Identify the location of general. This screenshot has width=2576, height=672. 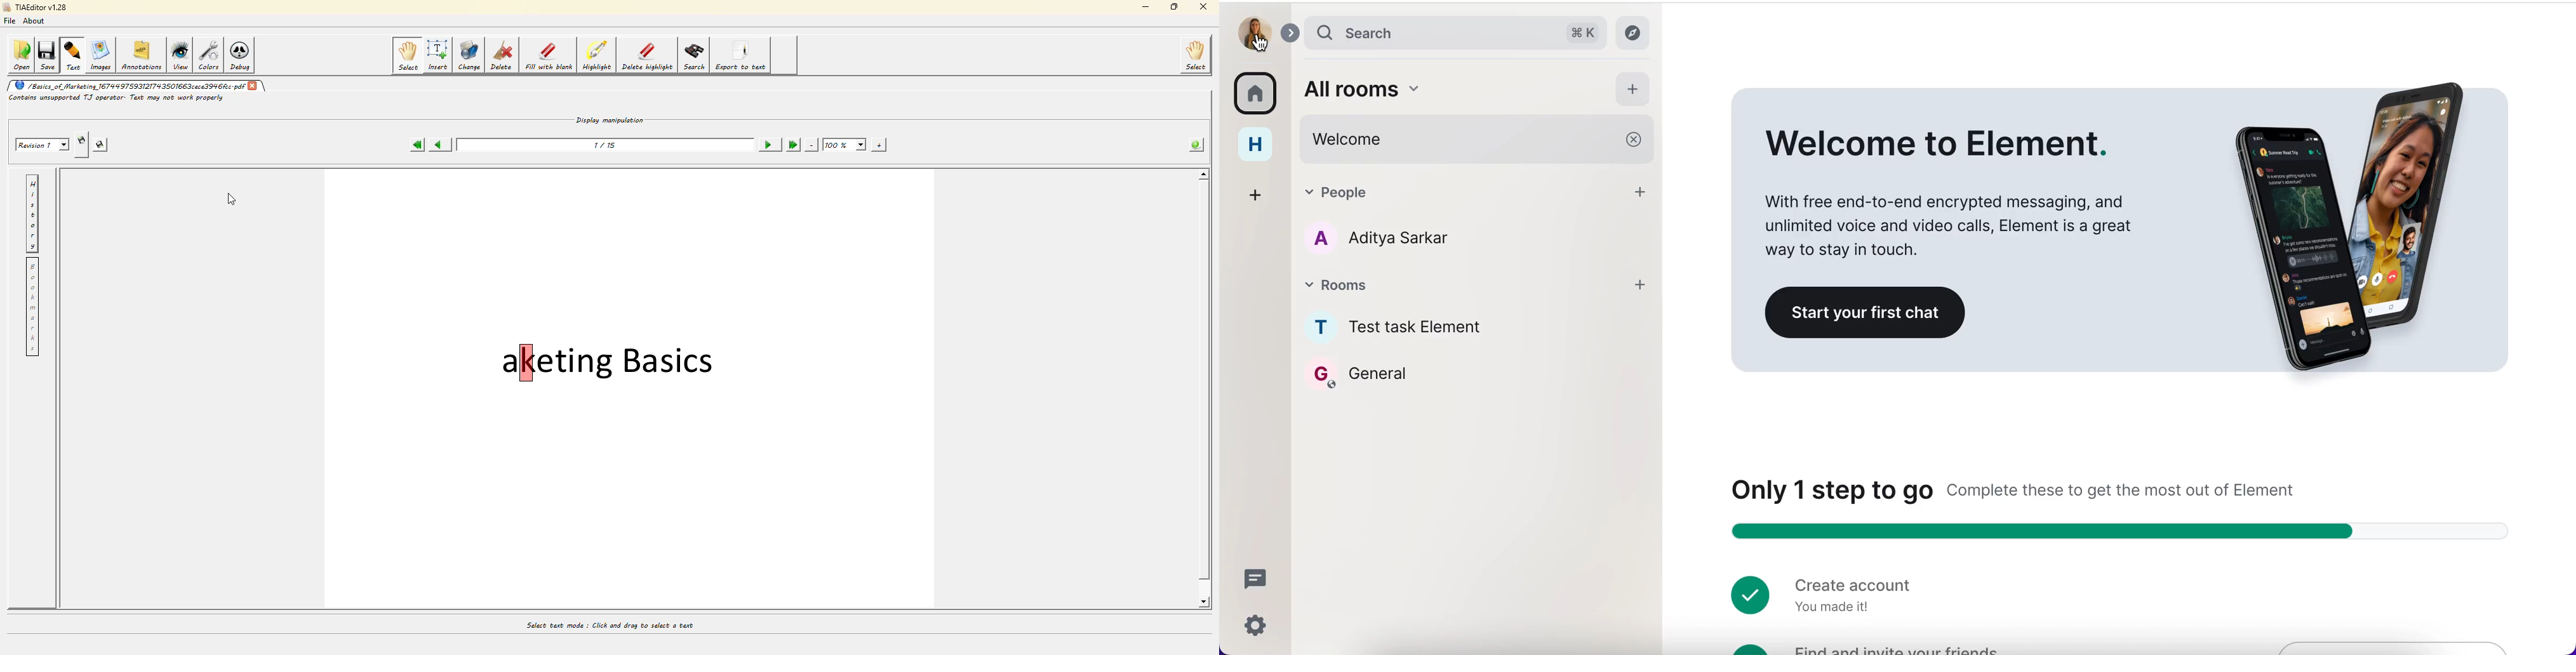
(1384, 380).